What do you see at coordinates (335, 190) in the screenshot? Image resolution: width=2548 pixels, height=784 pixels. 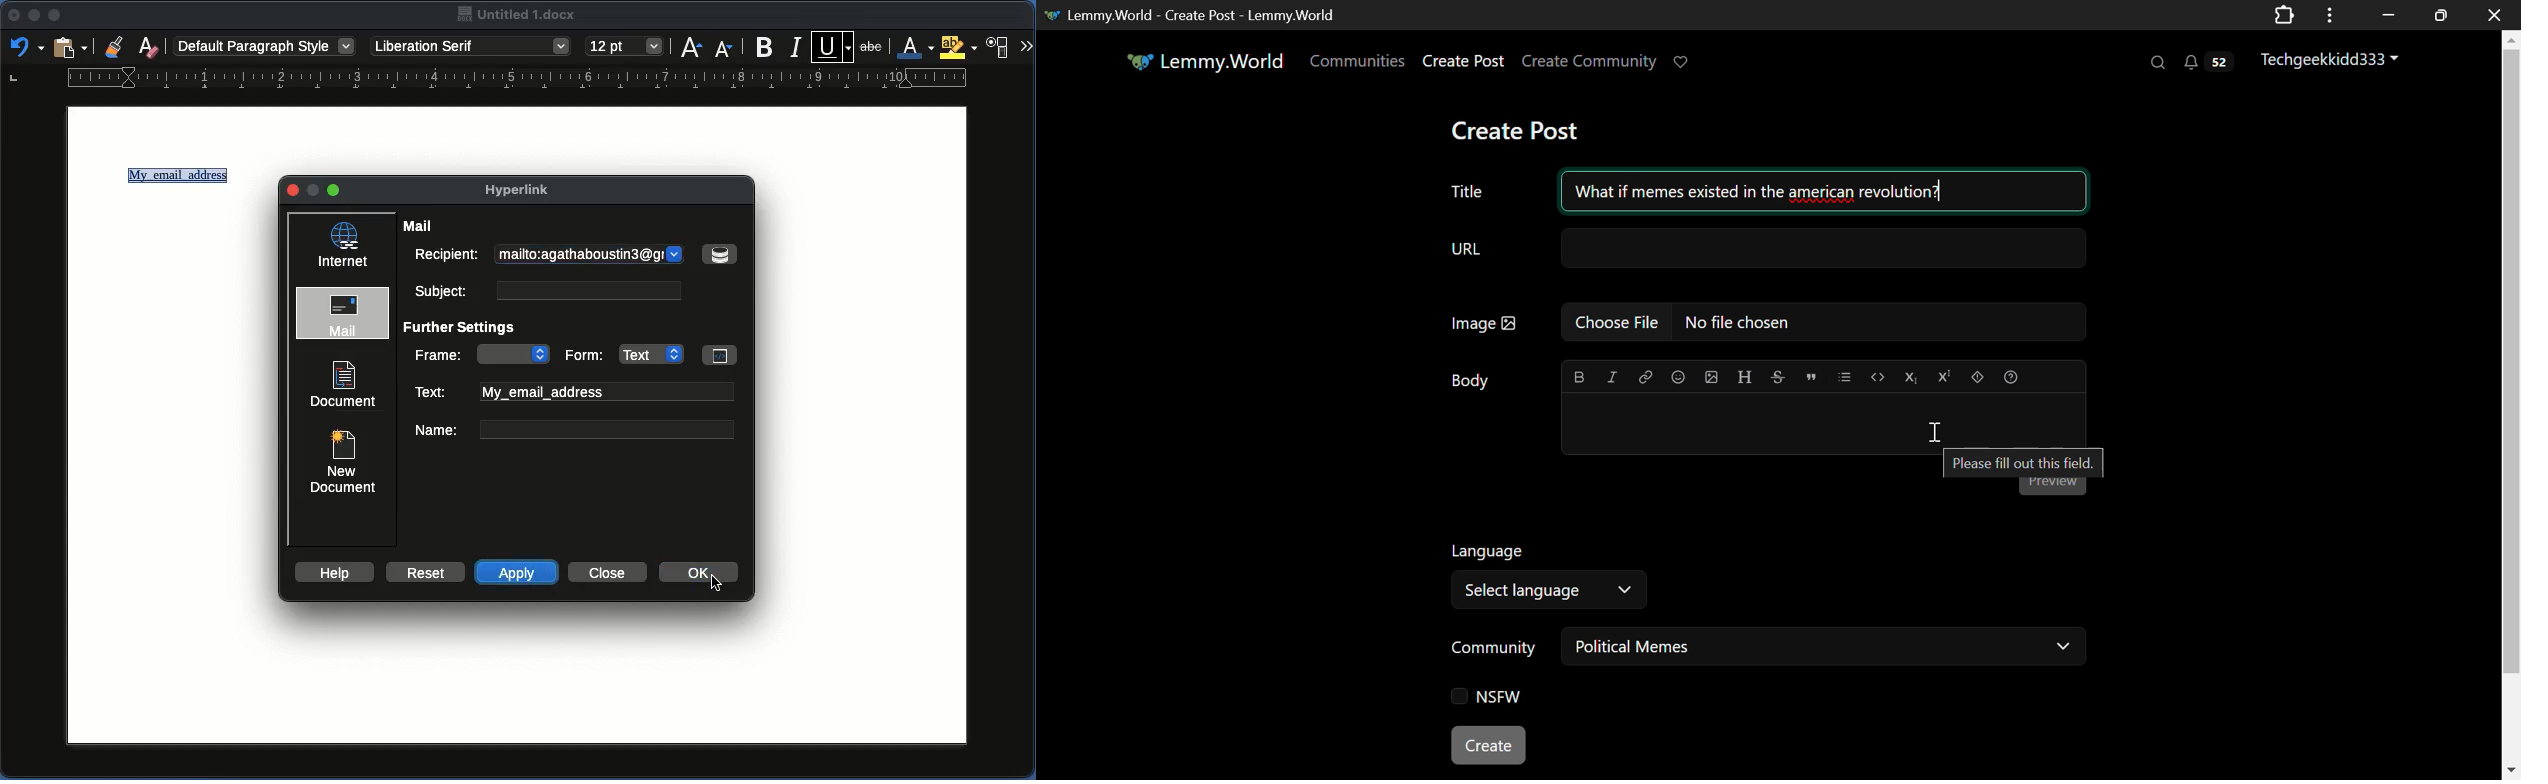 I see `Minimize` at bounding box center [335, 190].